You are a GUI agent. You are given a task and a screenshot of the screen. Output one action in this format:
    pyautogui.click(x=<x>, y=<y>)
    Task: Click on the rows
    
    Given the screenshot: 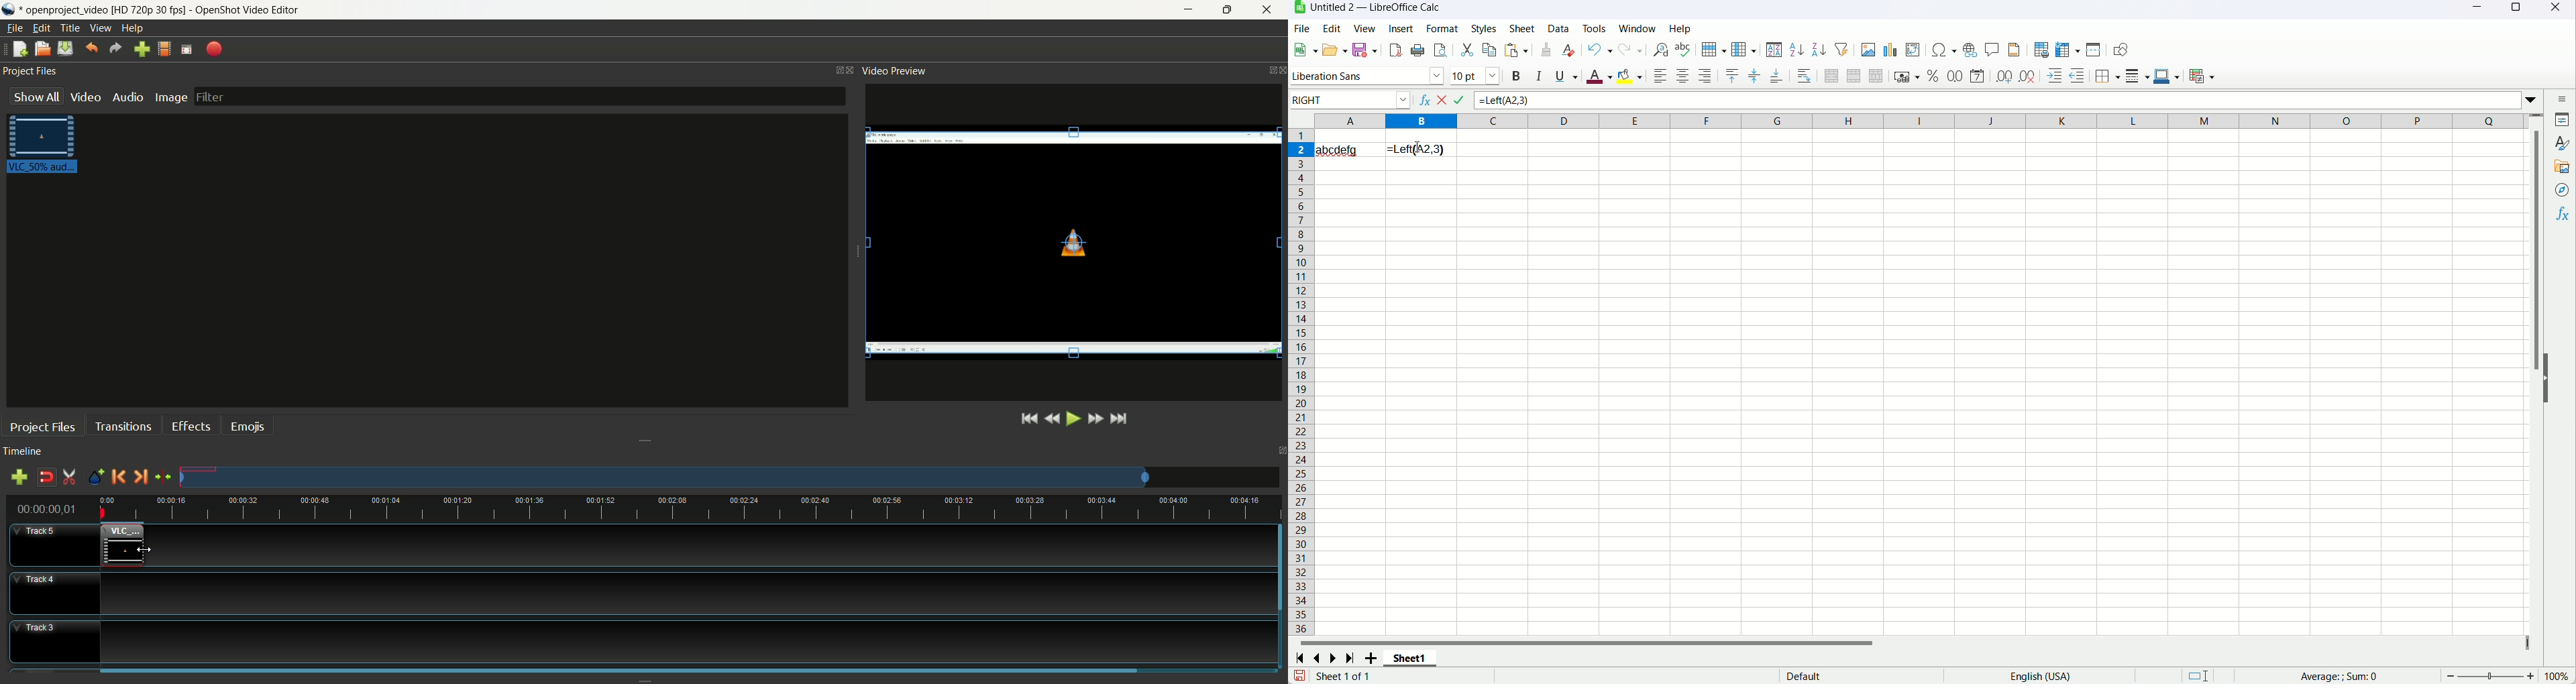 What is the action you would take?
    pyautogui.click(x=1301, y=382)
    